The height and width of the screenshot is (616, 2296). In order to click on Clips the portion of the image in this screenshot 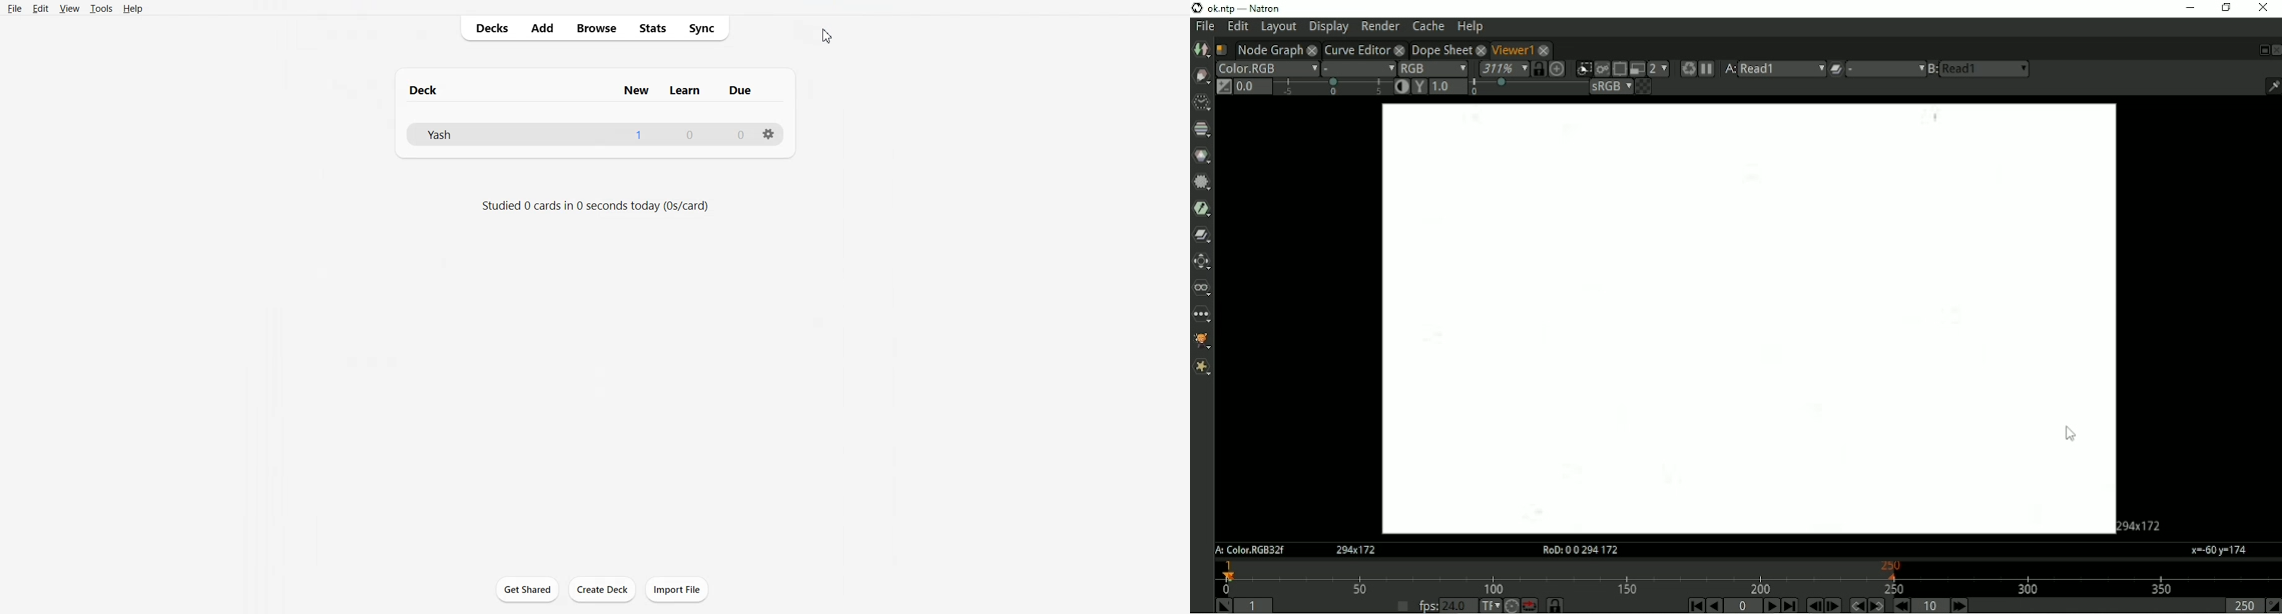, I will do `click(1583, 69)`.